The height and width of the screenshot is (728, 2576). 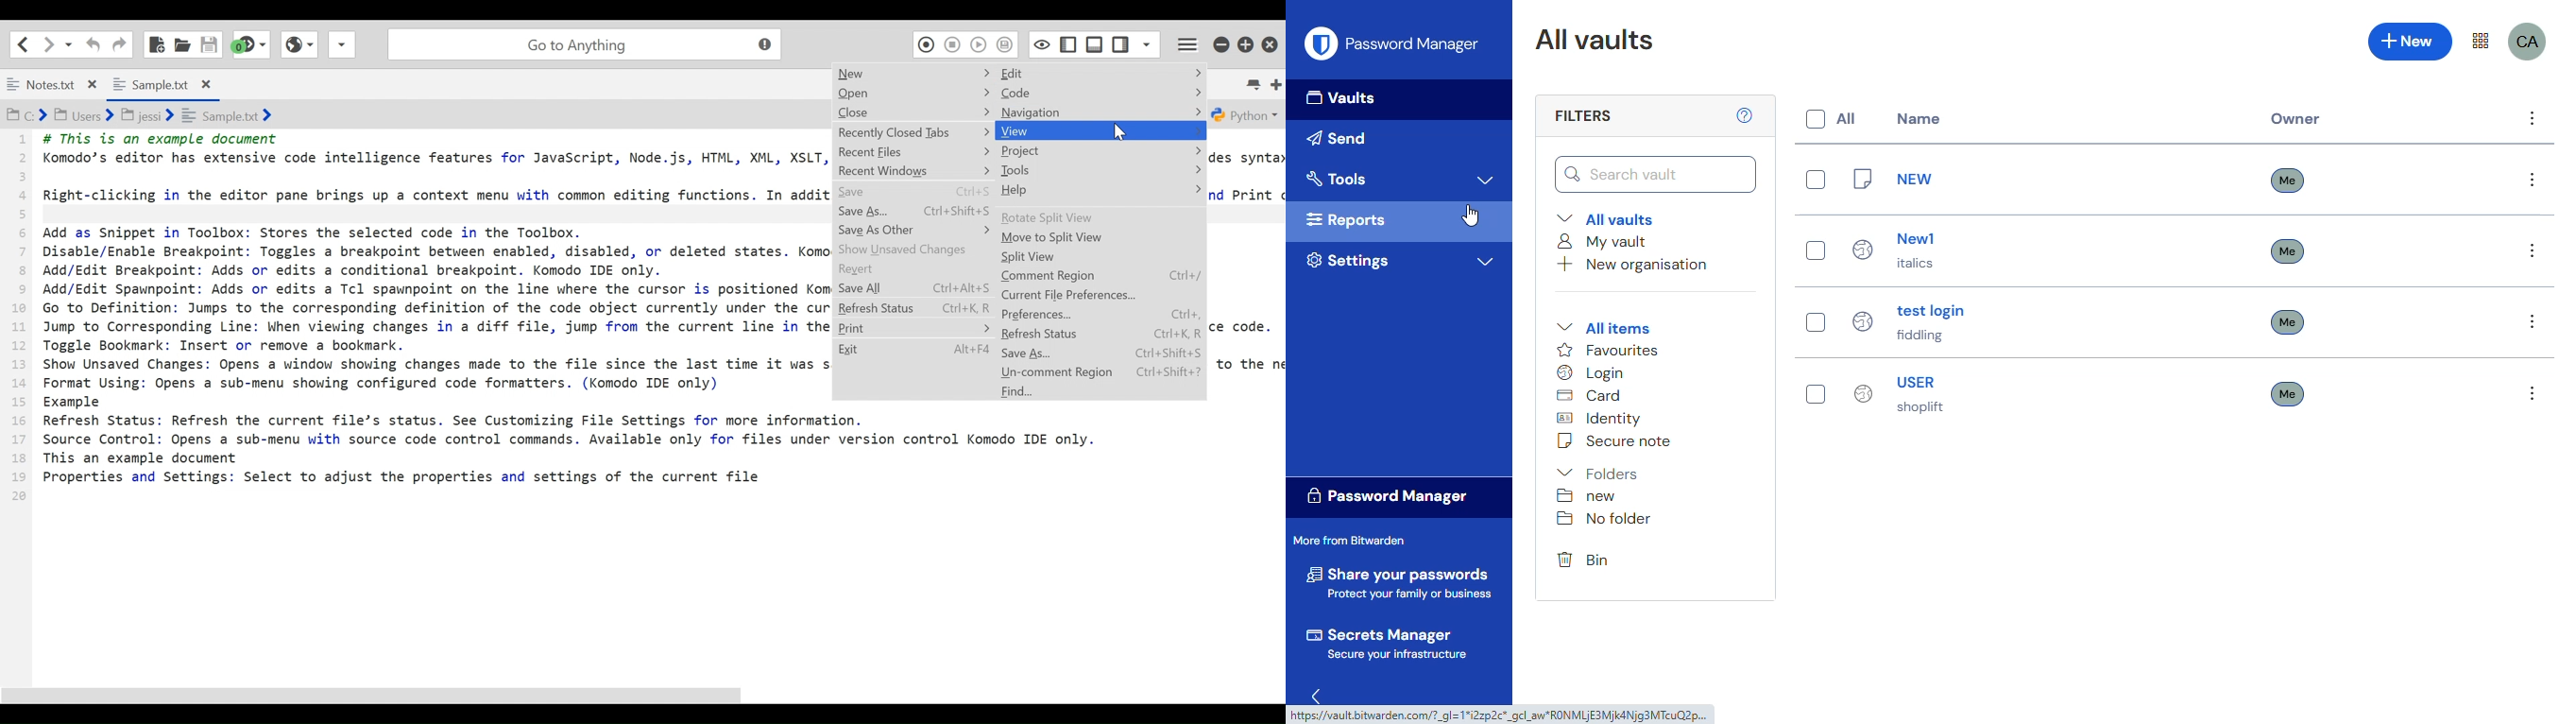 I want to click on password manager, so click(x=1385, y=496).